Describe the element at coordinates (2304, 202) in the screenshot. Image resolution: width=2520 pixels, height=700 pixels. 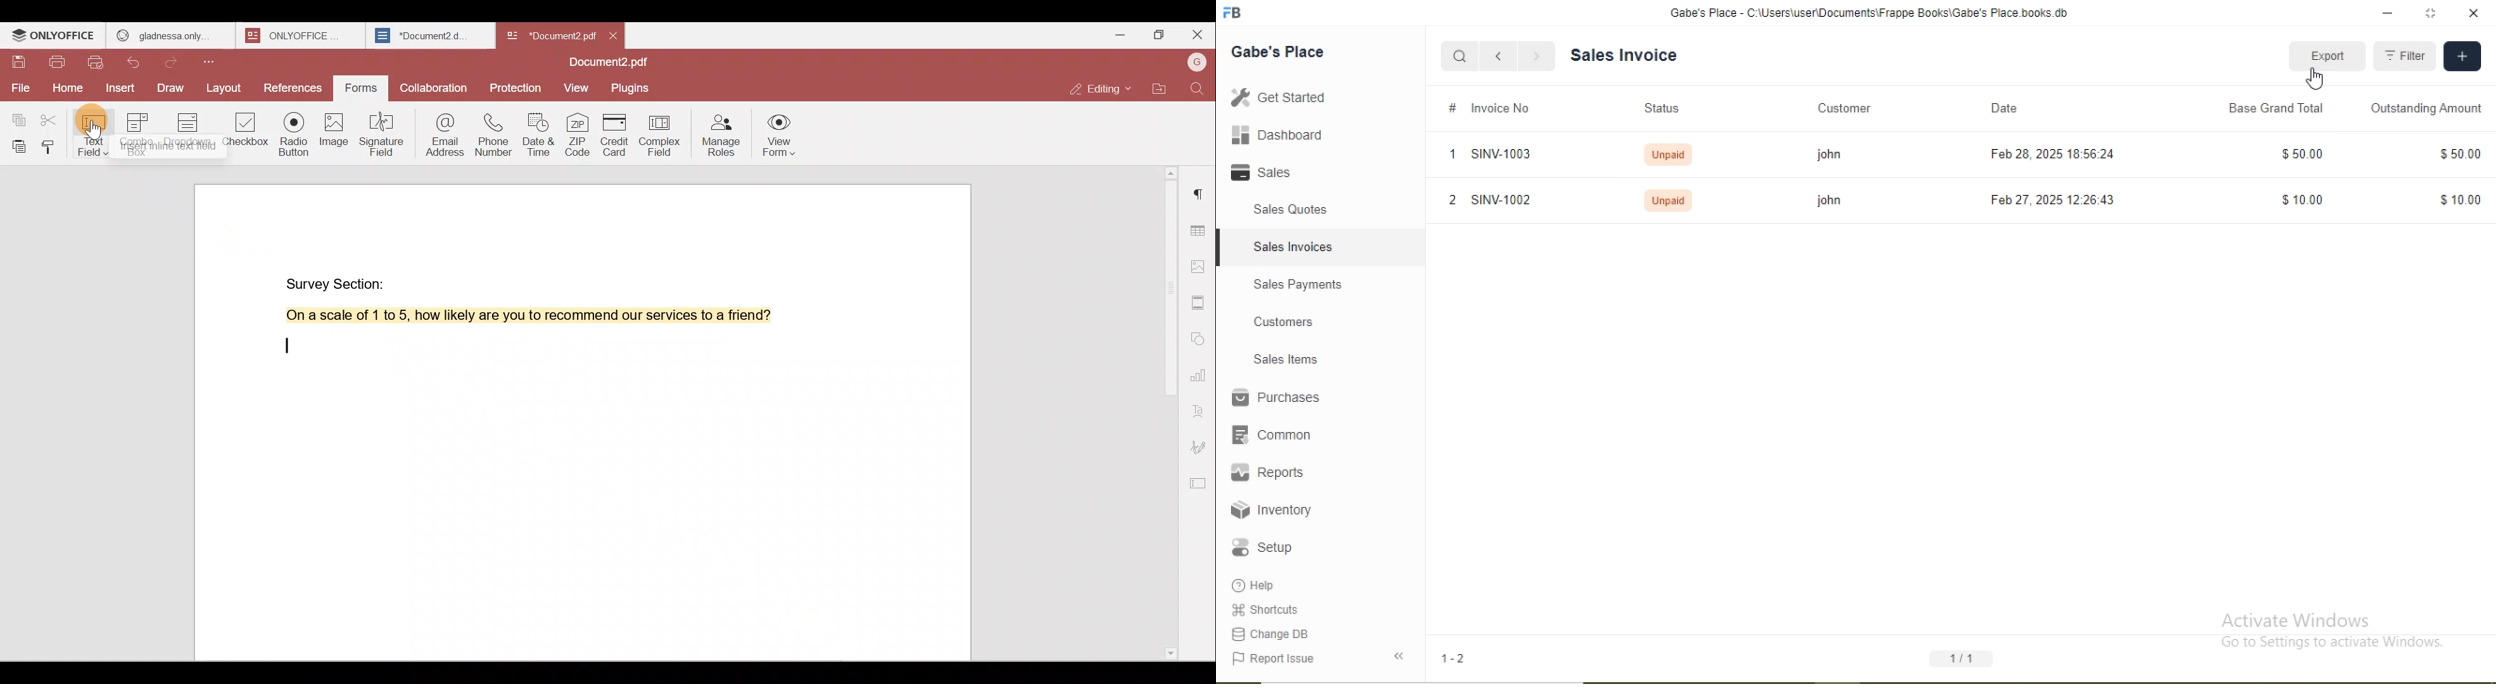
I see `$1000` at that location.